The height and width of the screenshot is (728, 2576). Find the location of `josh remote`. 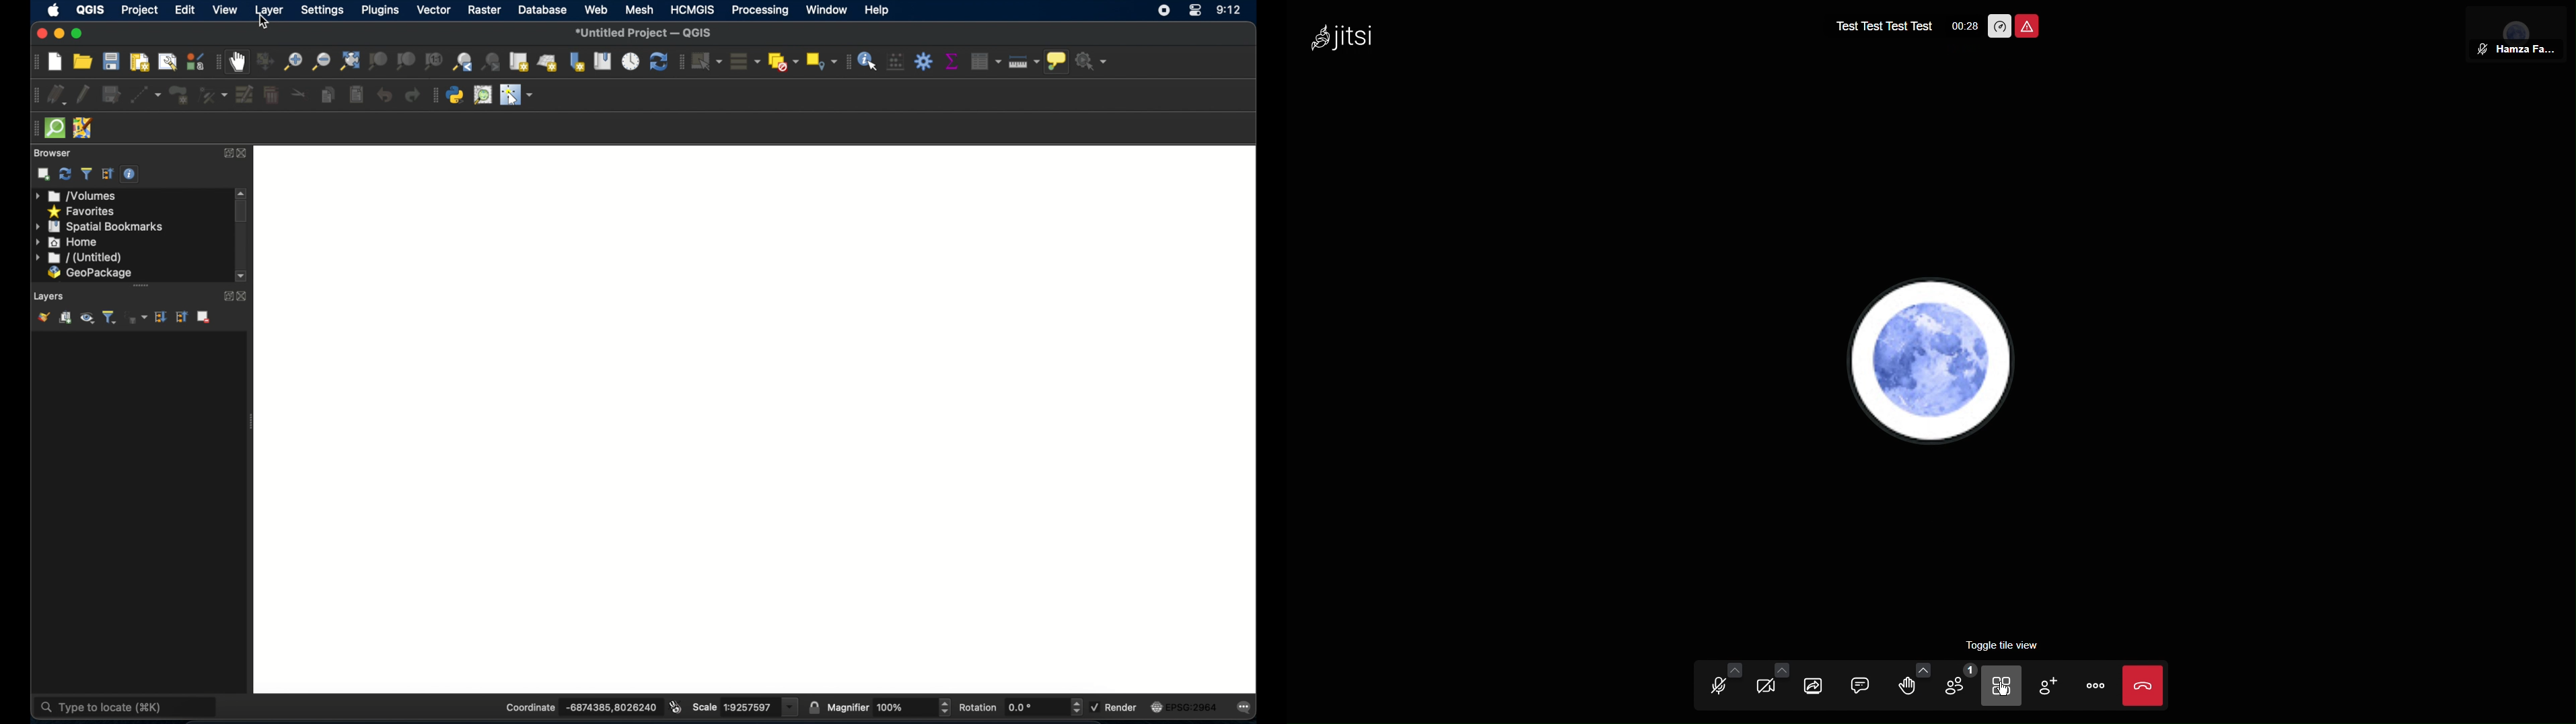

josh remote is located at coordinates (83, 127).